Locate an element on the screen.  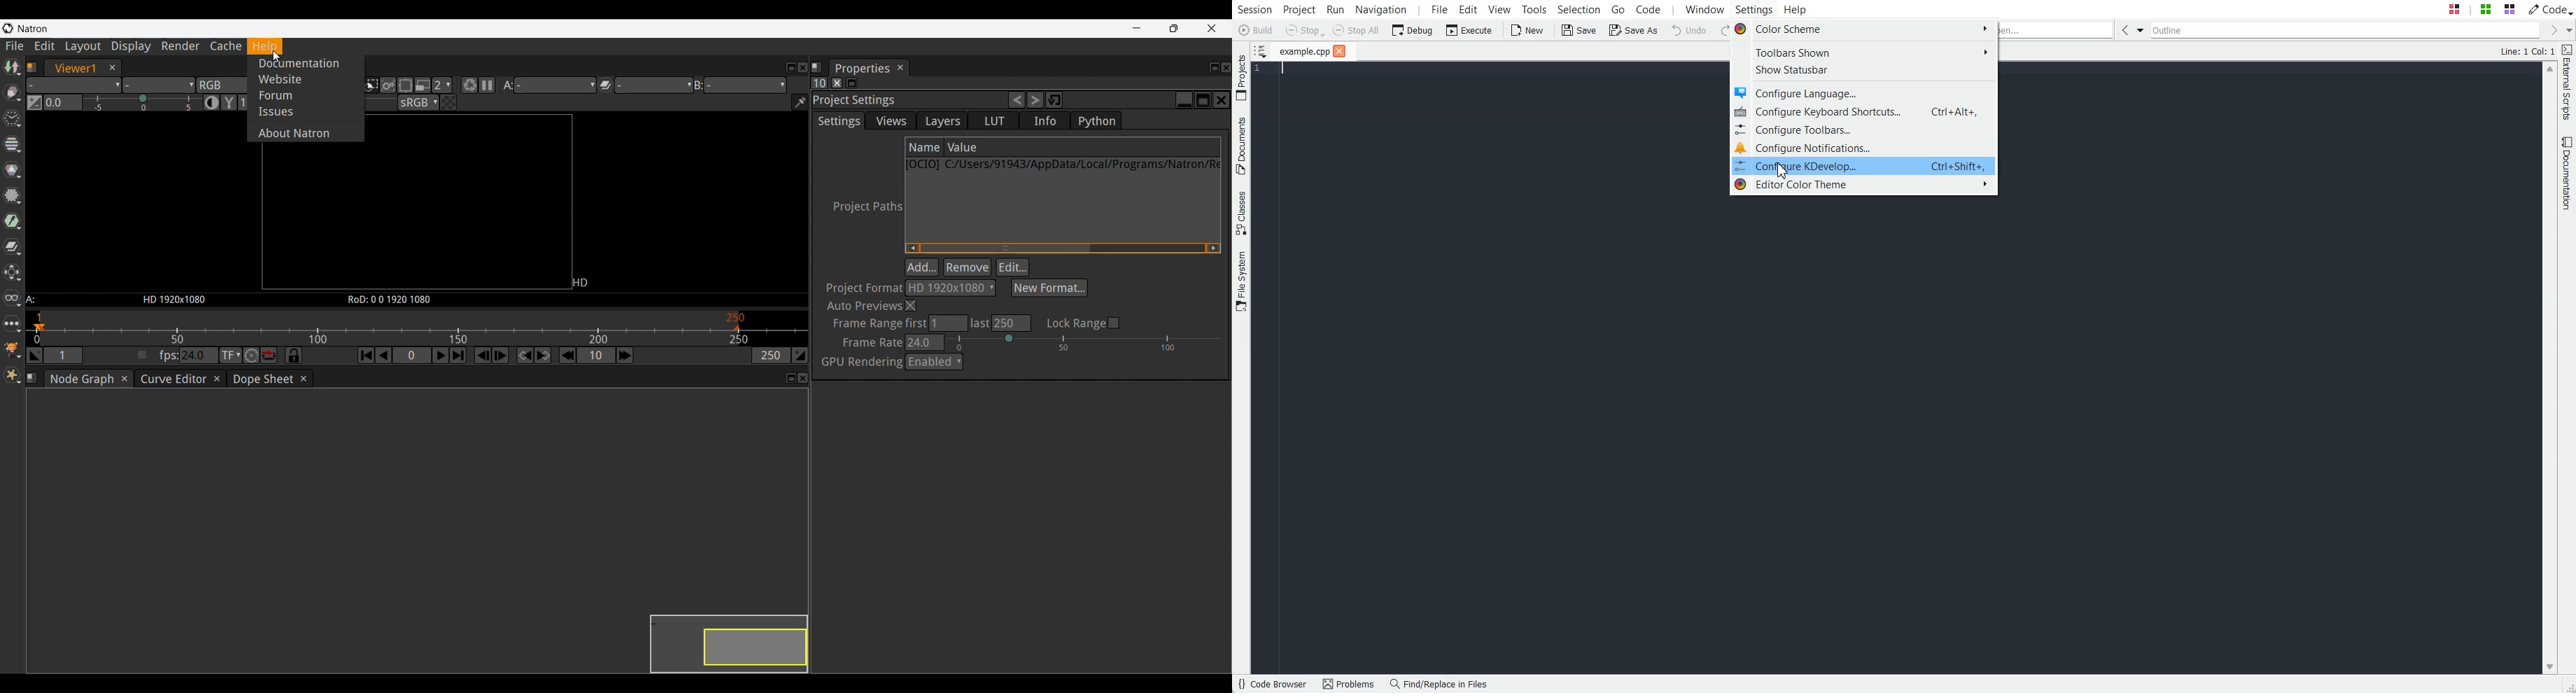
Toolbars Shown is located at coordinates (1863, 51).